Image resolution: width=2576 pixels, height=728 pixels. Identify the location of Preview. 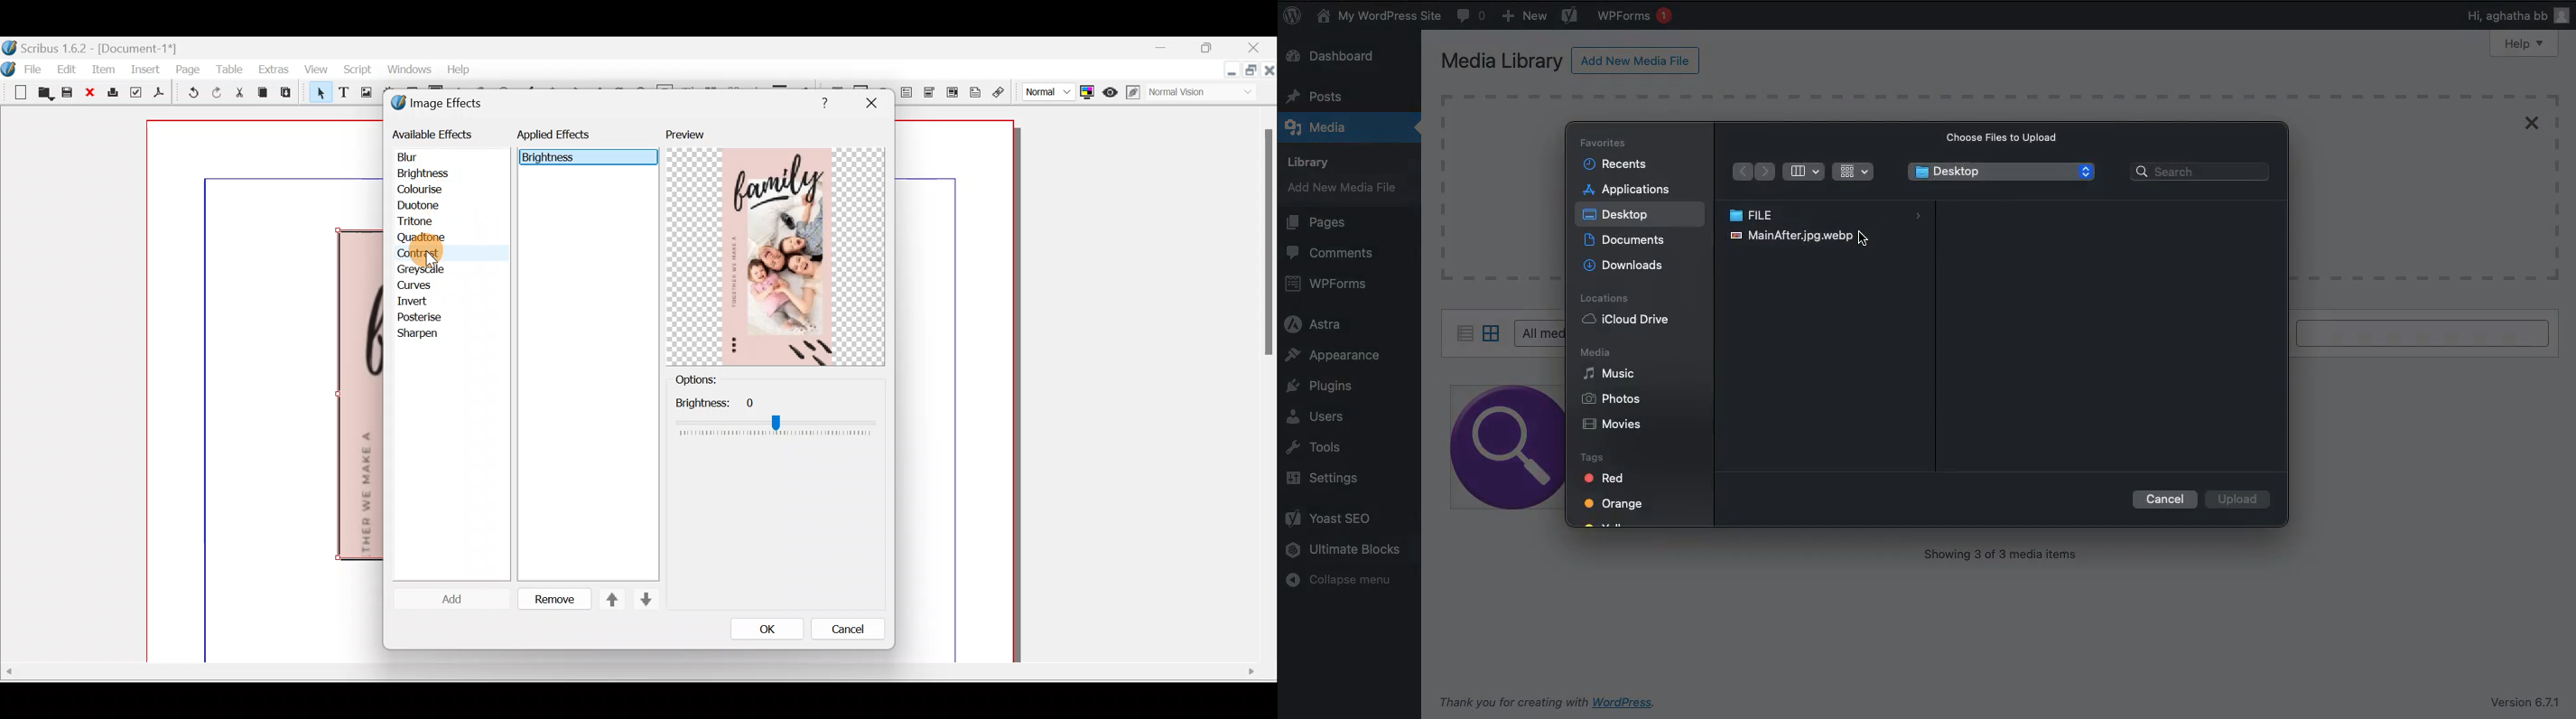
(775, 247).